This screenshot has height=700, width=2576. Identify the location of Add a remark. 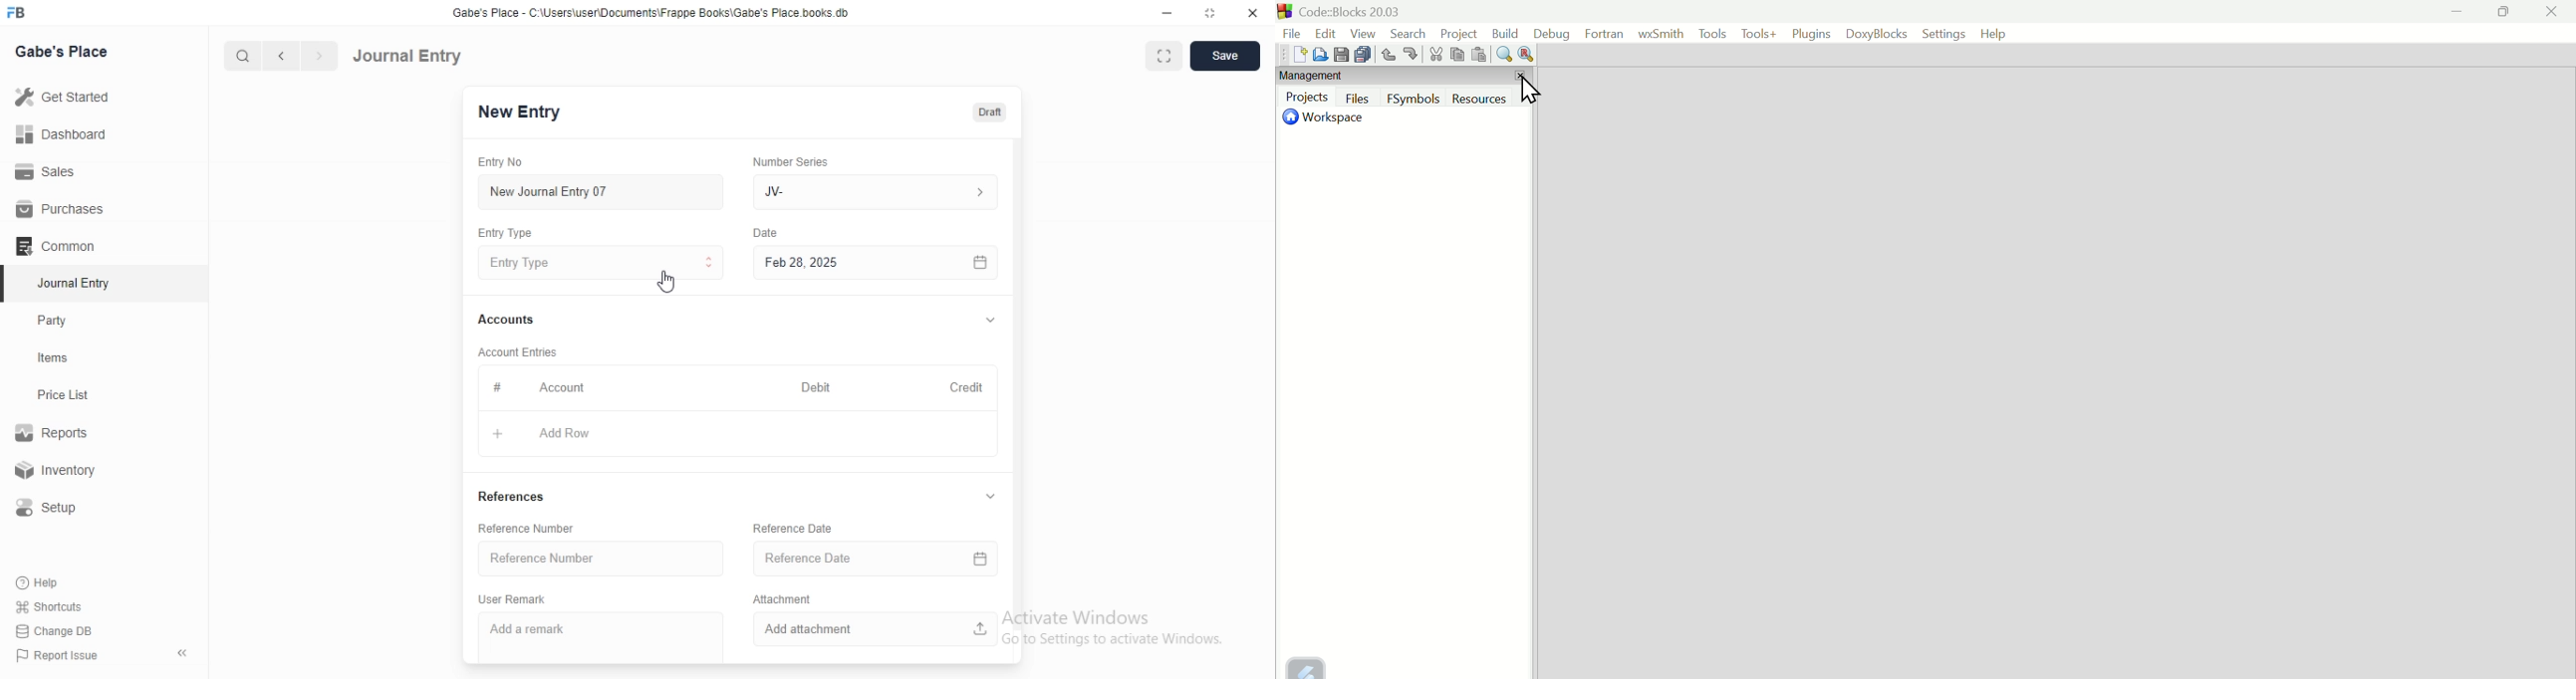
(538, 629).